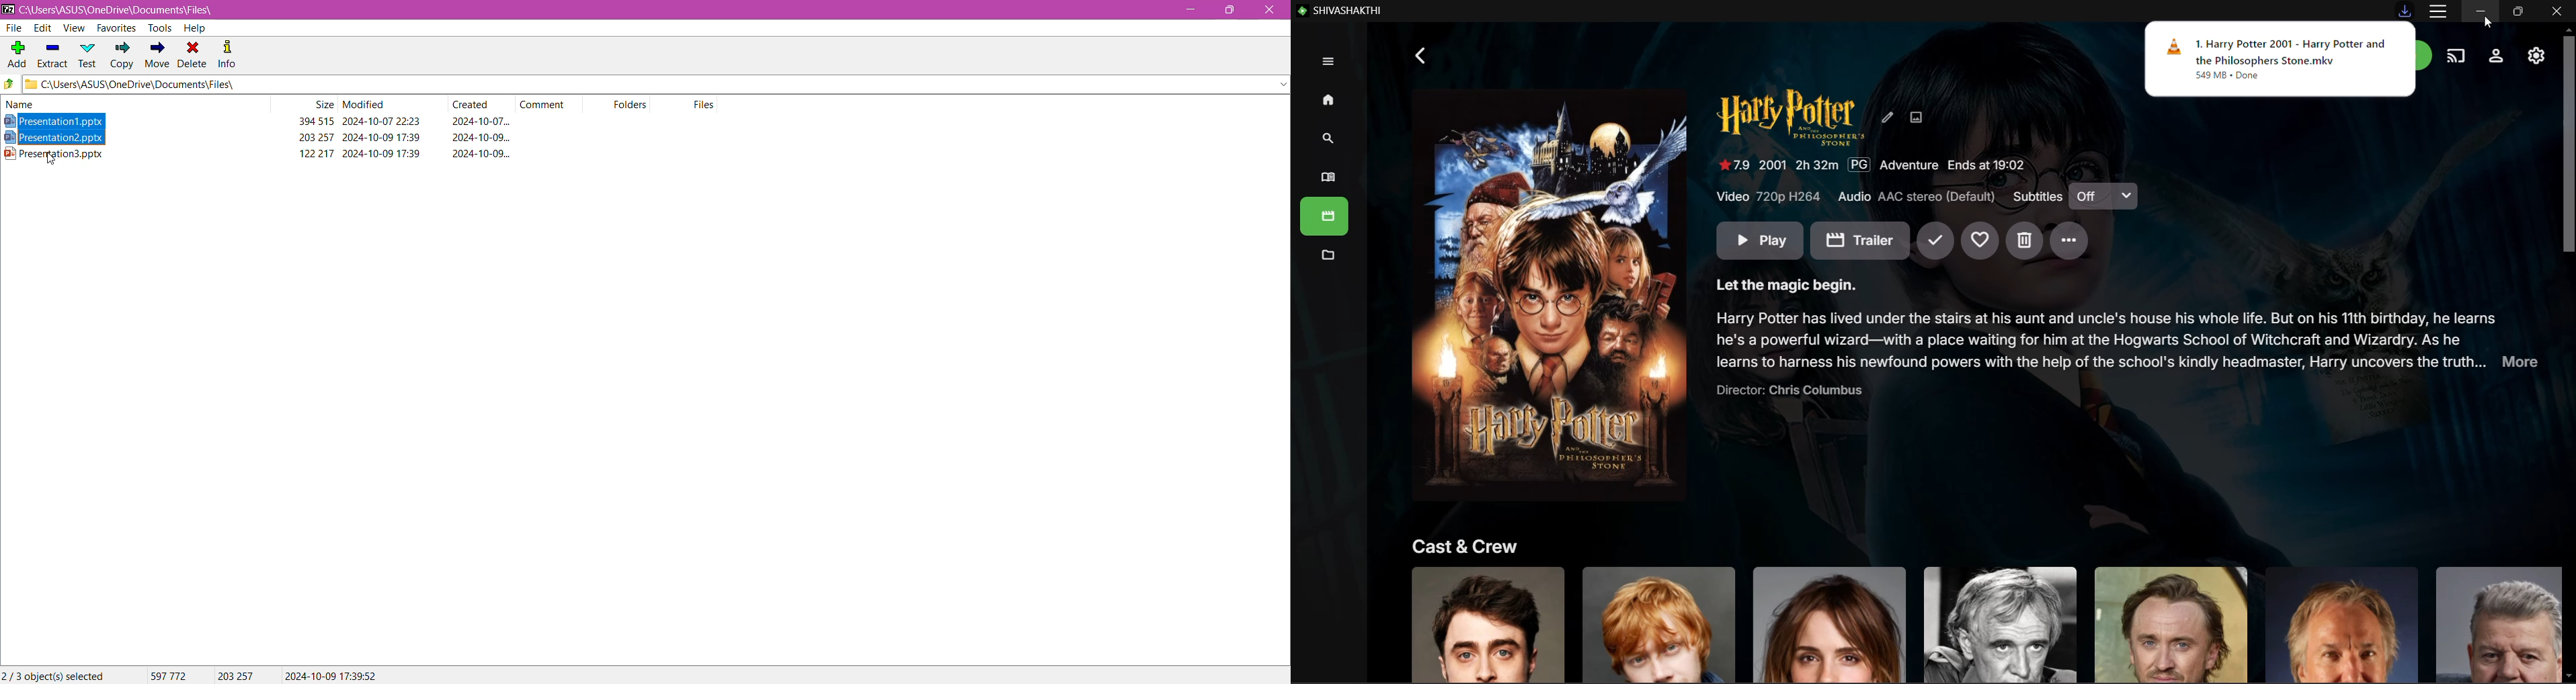 The height and width of the screenshot is (700, 2576). I want to click on Folders, so click(636, 106).